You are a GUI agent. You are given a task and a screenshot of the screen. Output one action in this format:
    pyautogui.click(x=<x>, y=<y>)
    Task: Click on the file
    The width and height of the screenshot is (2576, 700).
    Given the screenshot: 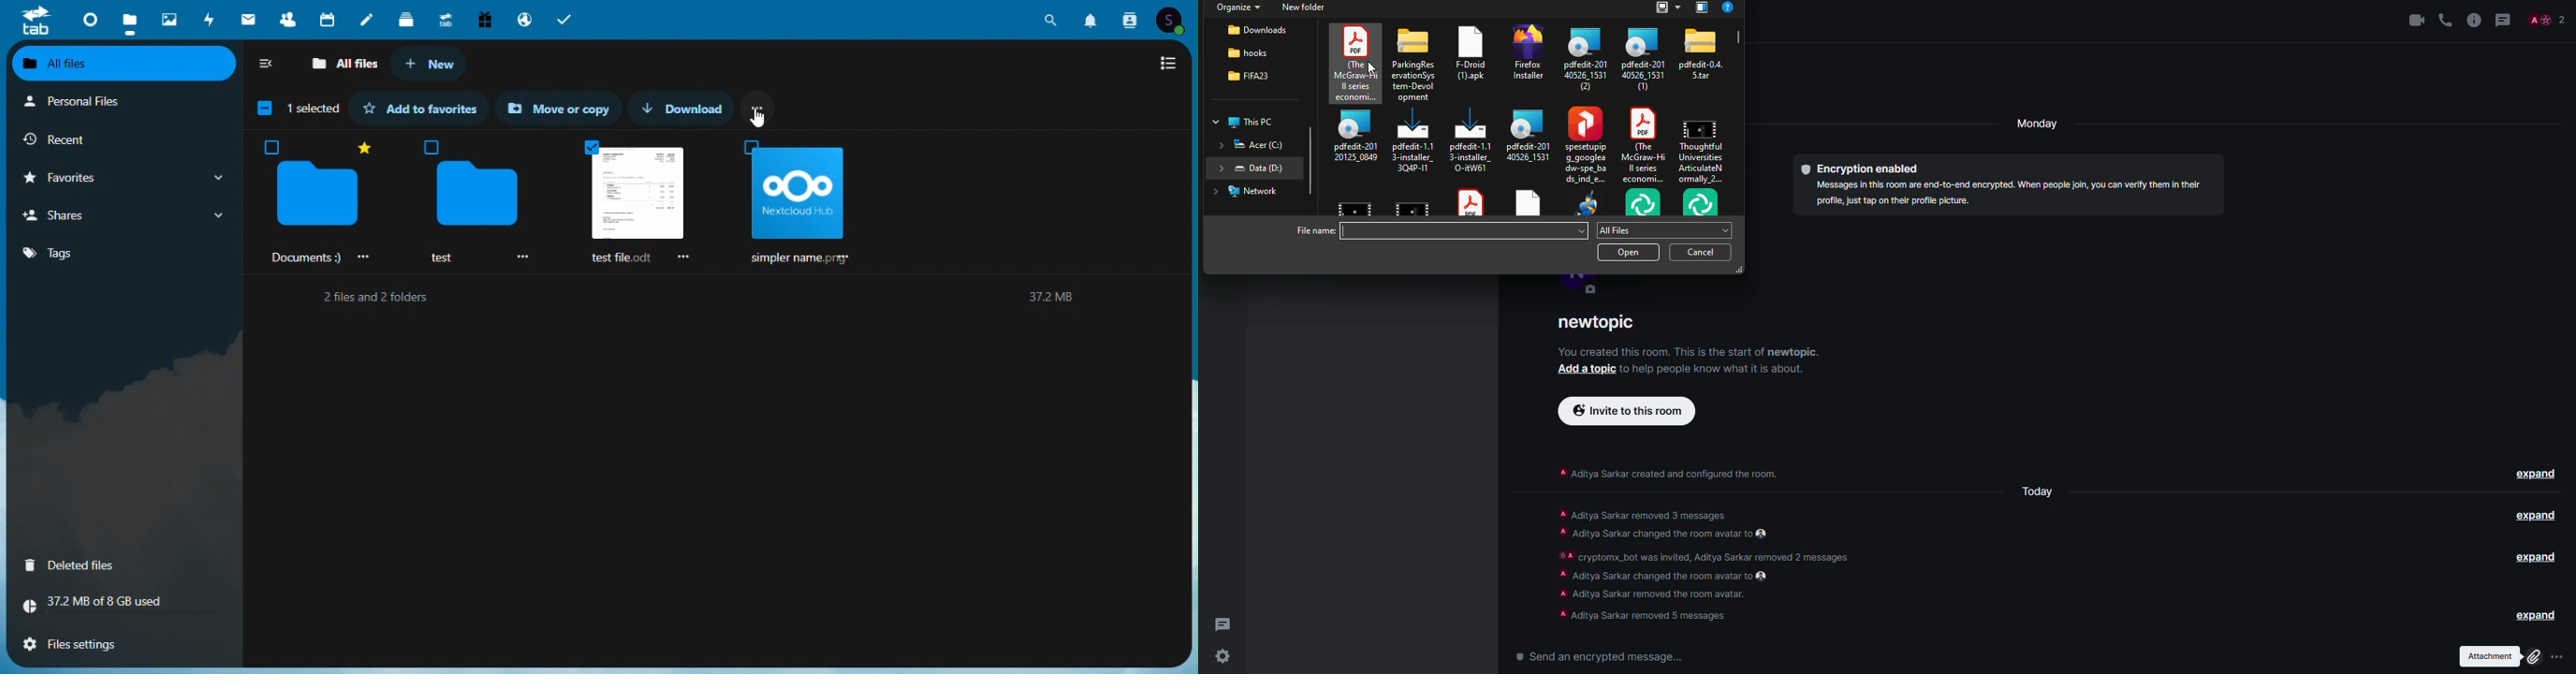 What is the action you would take?
    pyautogui.click(x=1417, y=144)
    